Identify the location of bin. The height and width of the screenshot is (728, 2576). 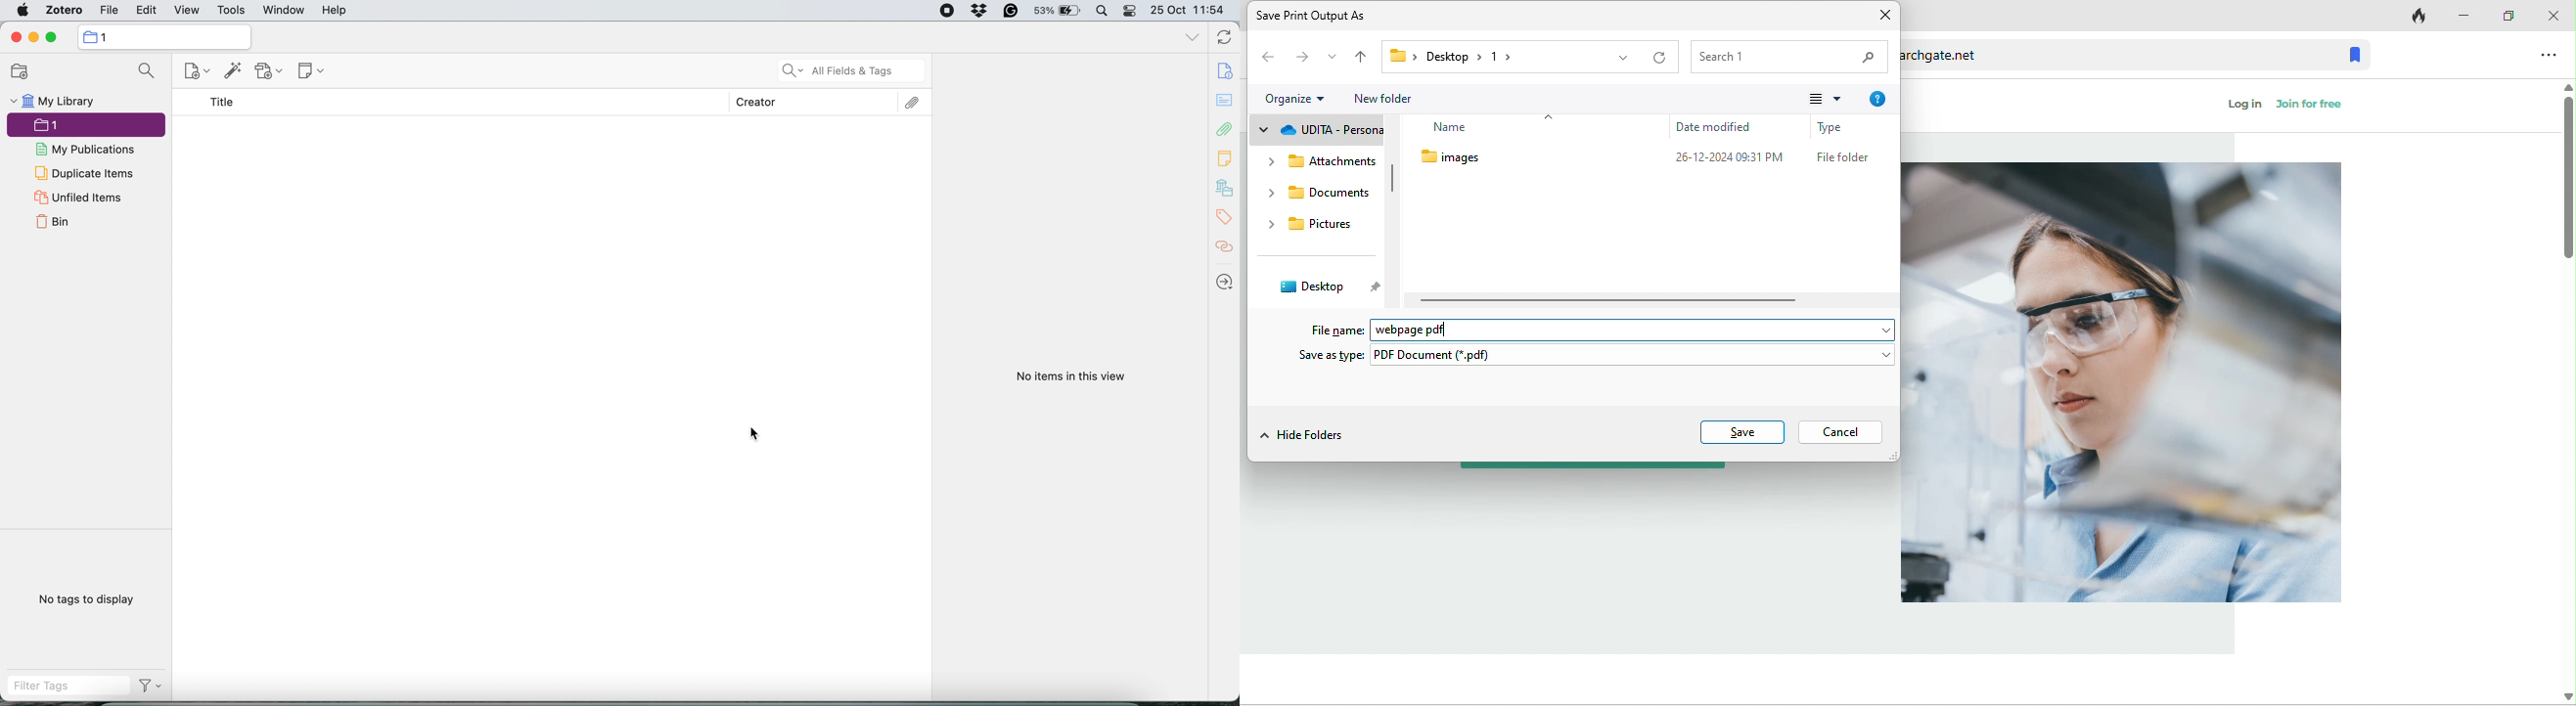
(57, 221).